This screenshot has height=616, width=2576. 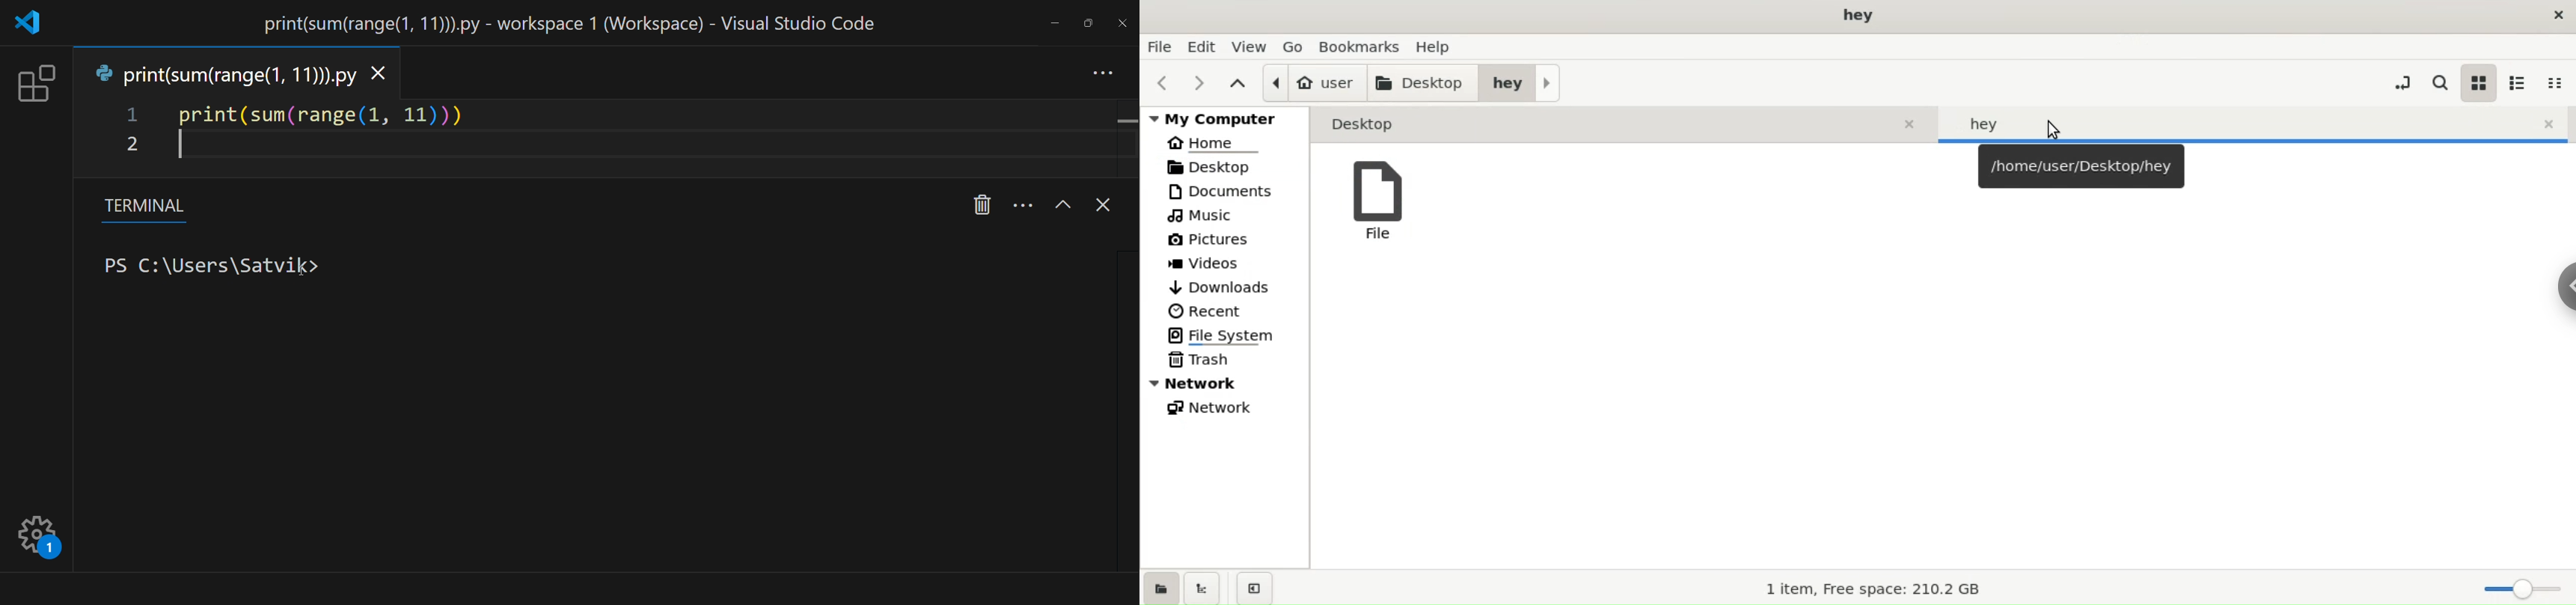 I want to click on music, so click(x=1231, y=216).